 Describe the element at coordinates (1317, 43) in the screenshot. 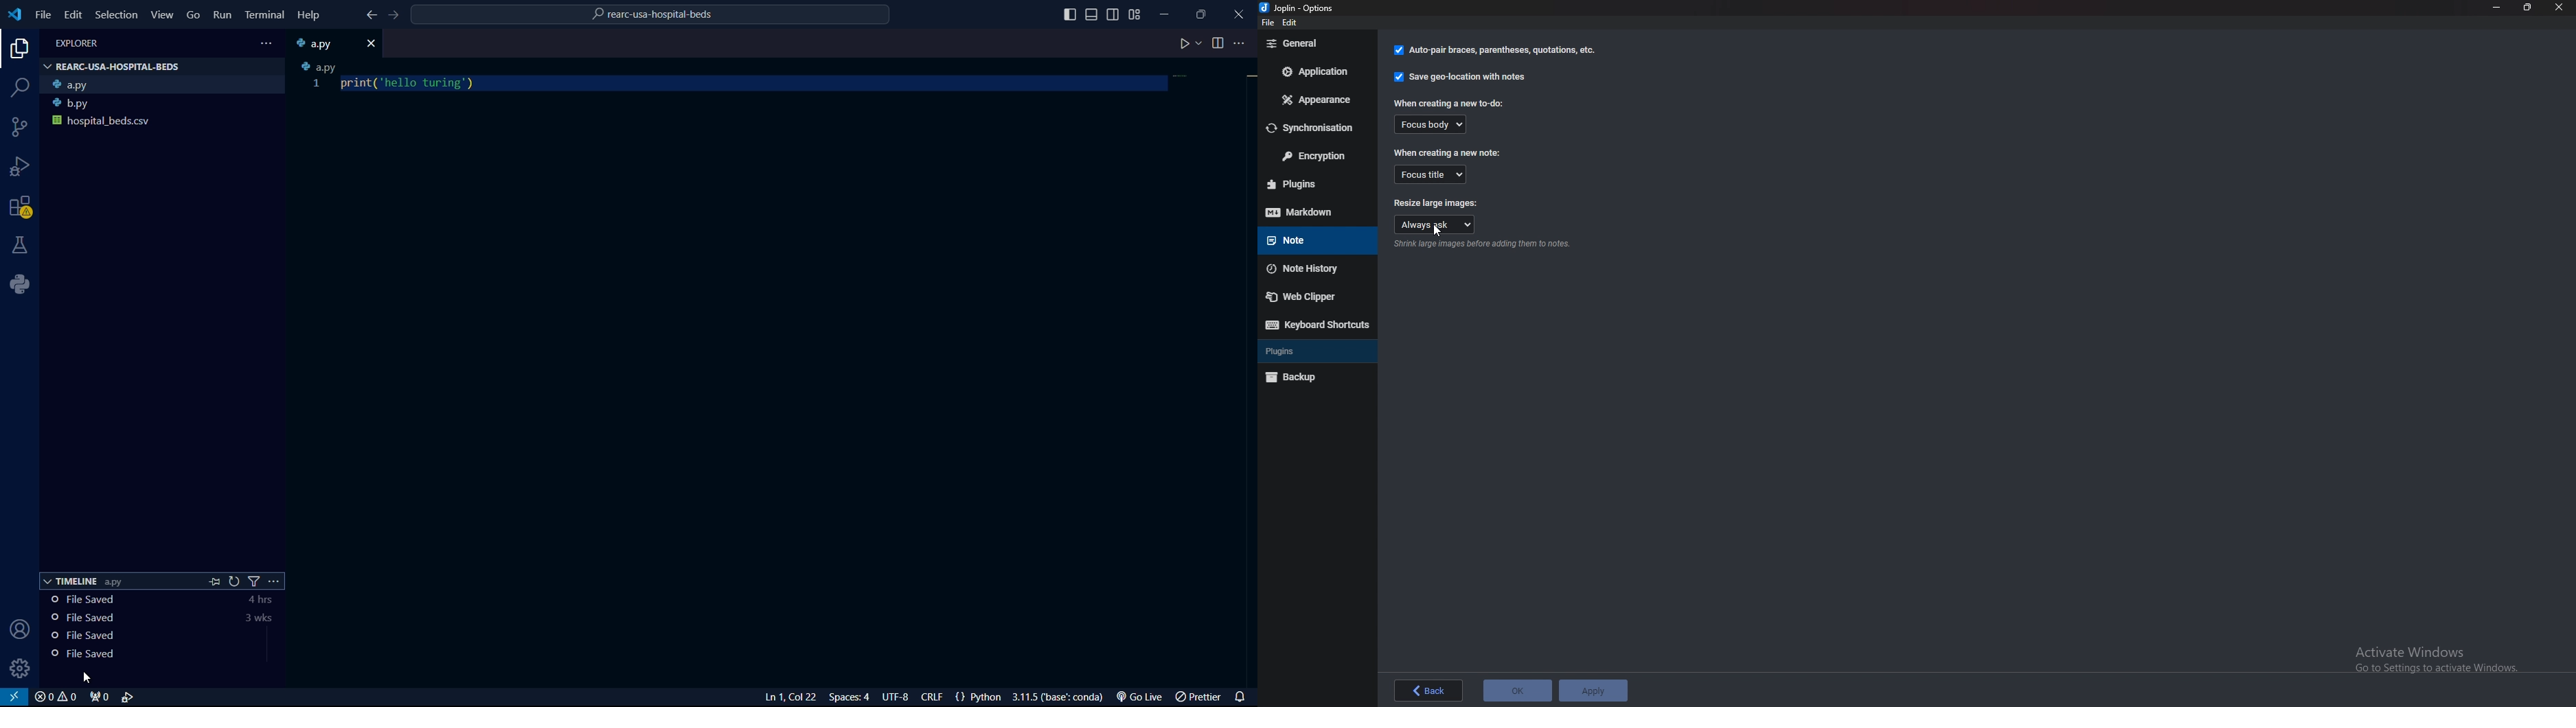

I see `General` at that location.